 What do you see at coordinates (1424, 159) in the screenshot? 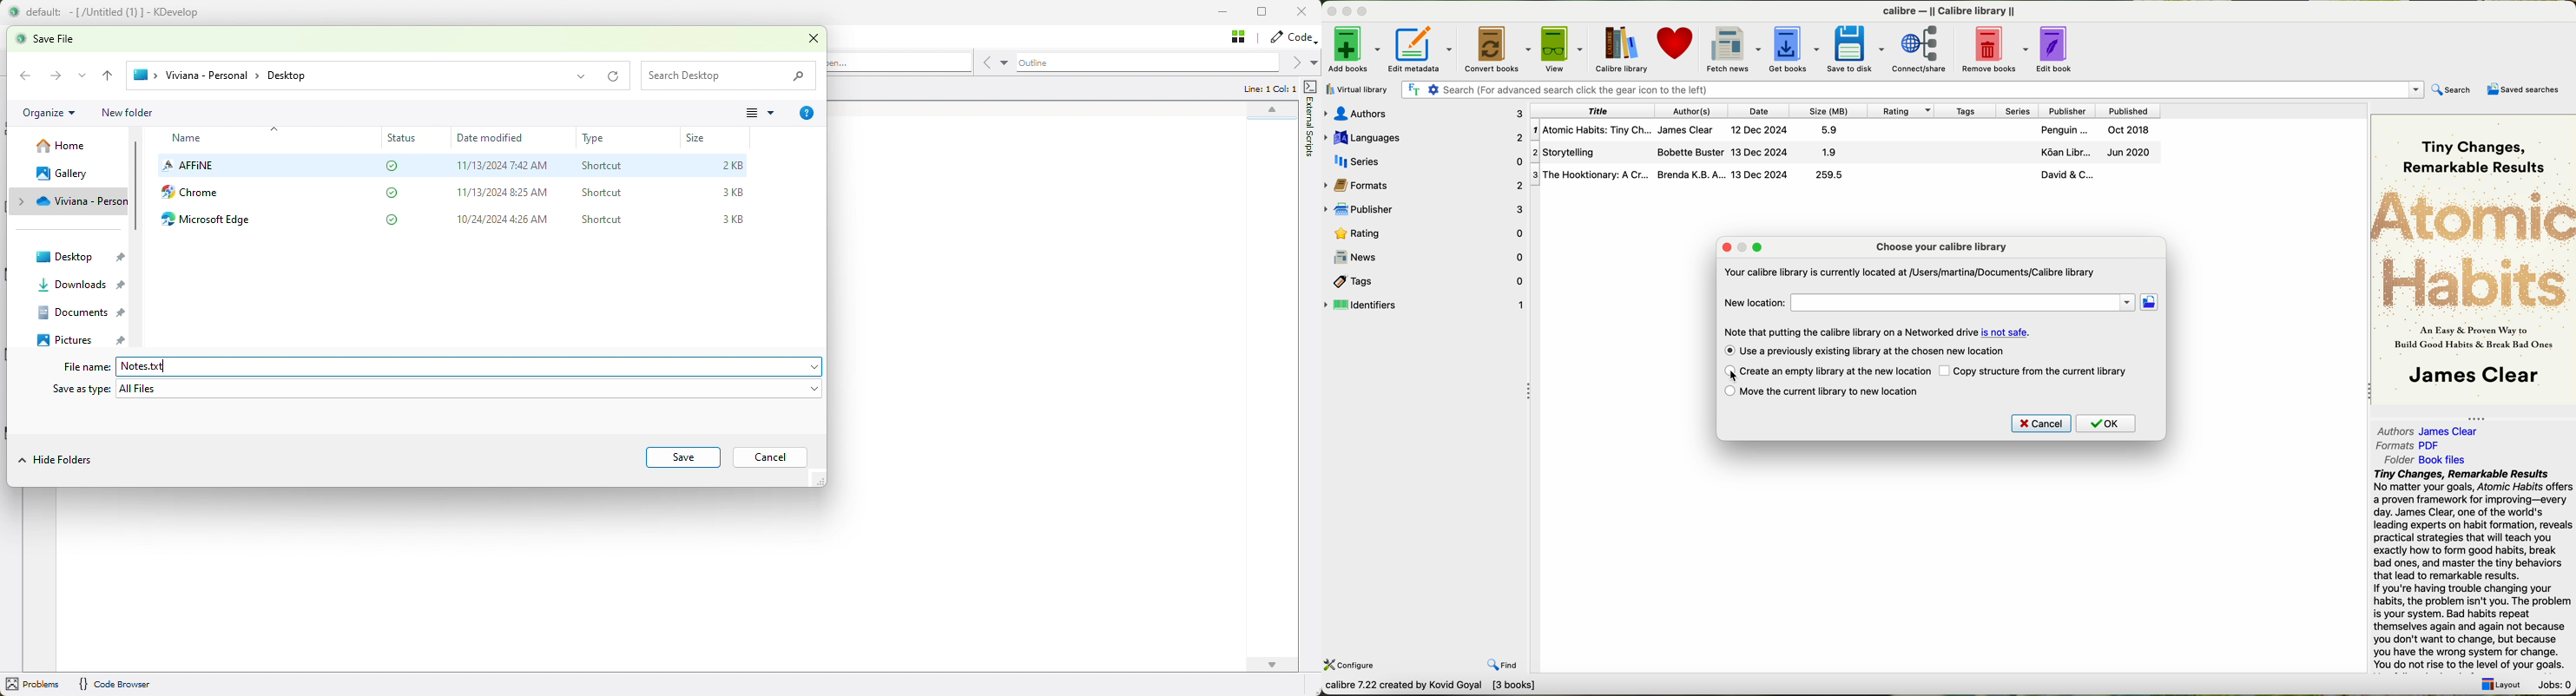
I see `series` at bounding box center [1424, 159].